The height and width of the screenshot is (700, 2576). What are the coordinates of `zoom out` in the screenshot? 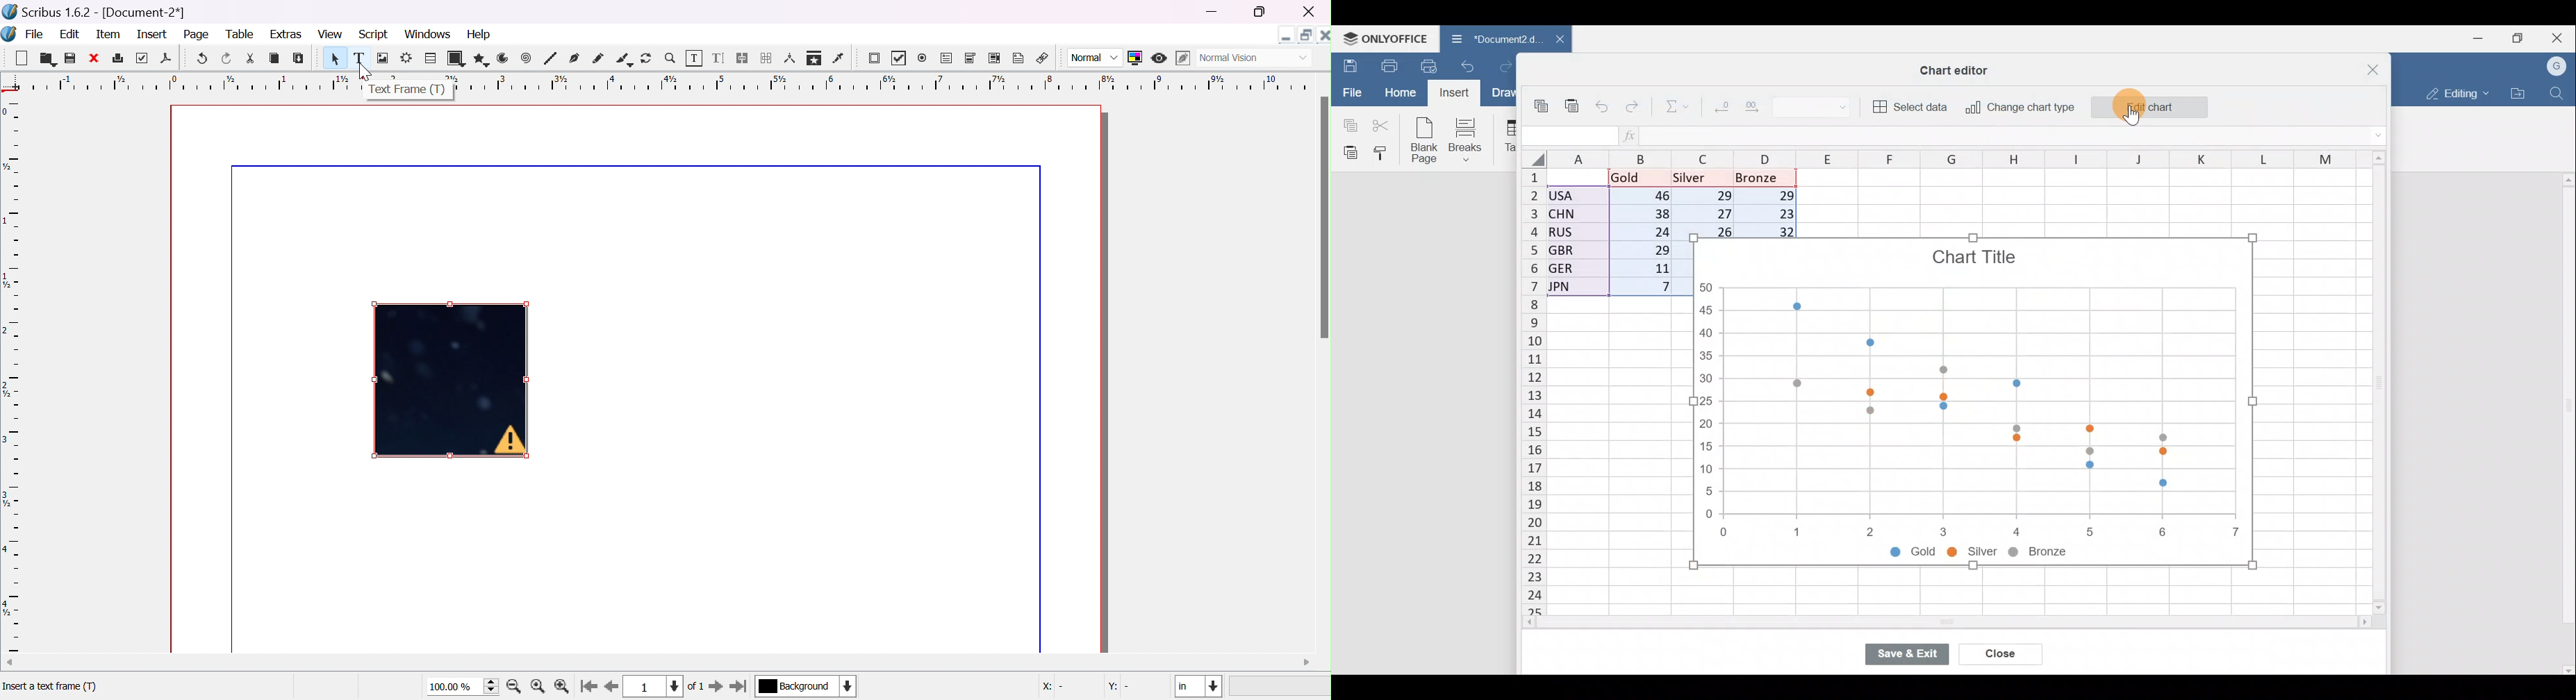 It's located at (563, 687).